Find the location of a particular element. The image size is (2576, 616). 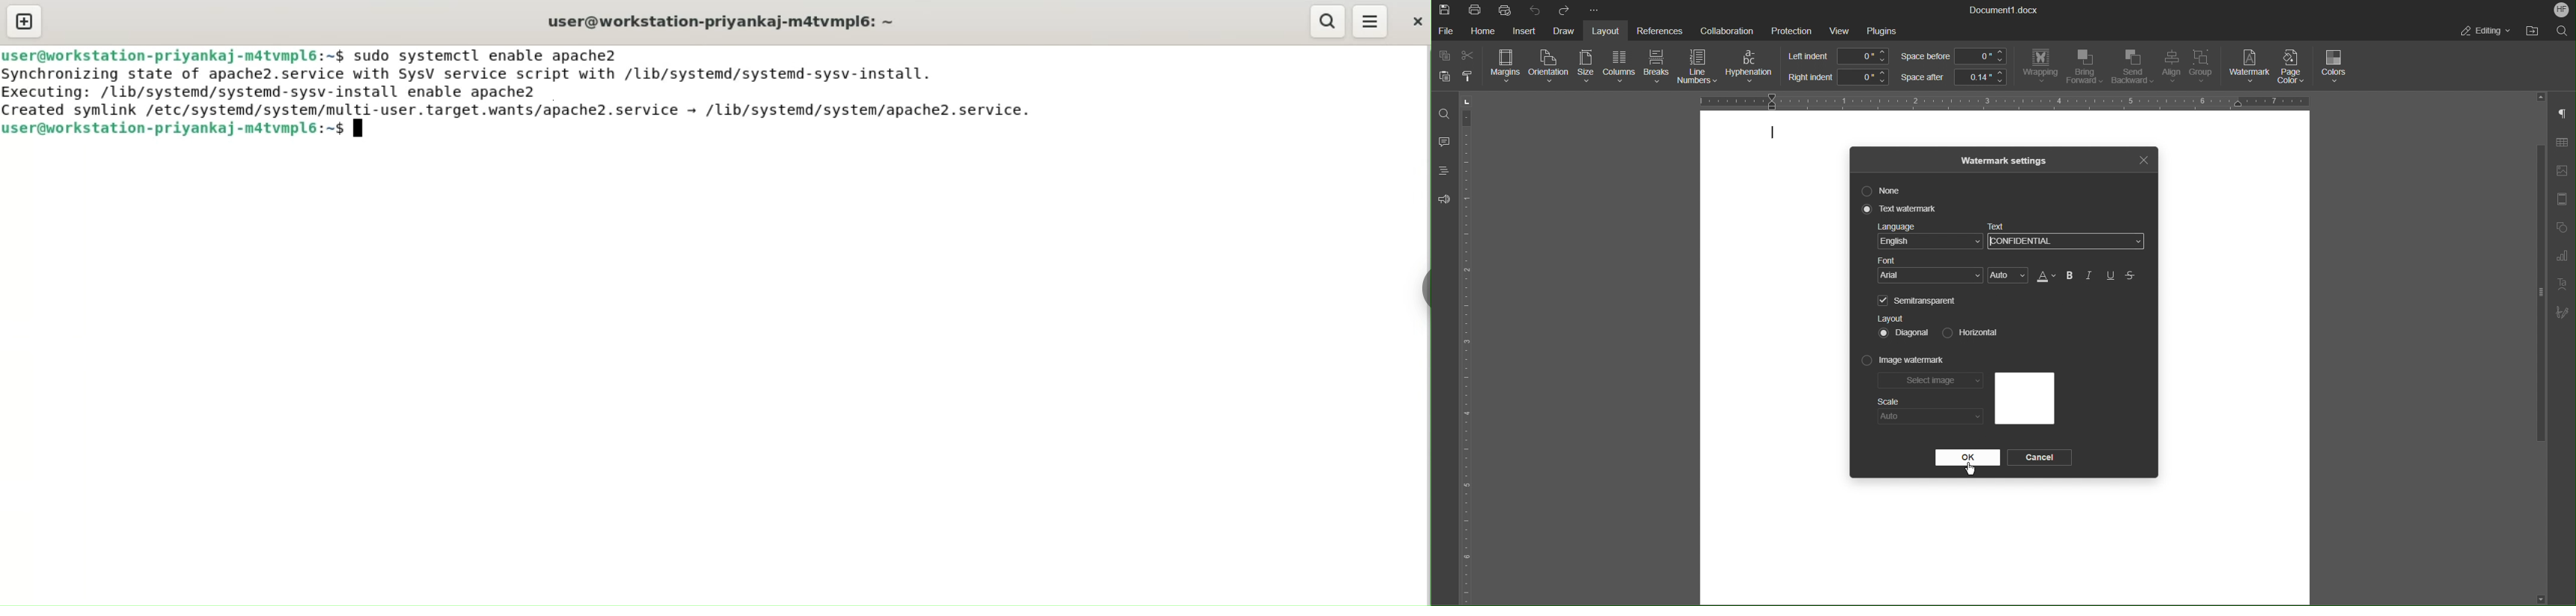

Insert Image is located at coordinates (2562, 171).